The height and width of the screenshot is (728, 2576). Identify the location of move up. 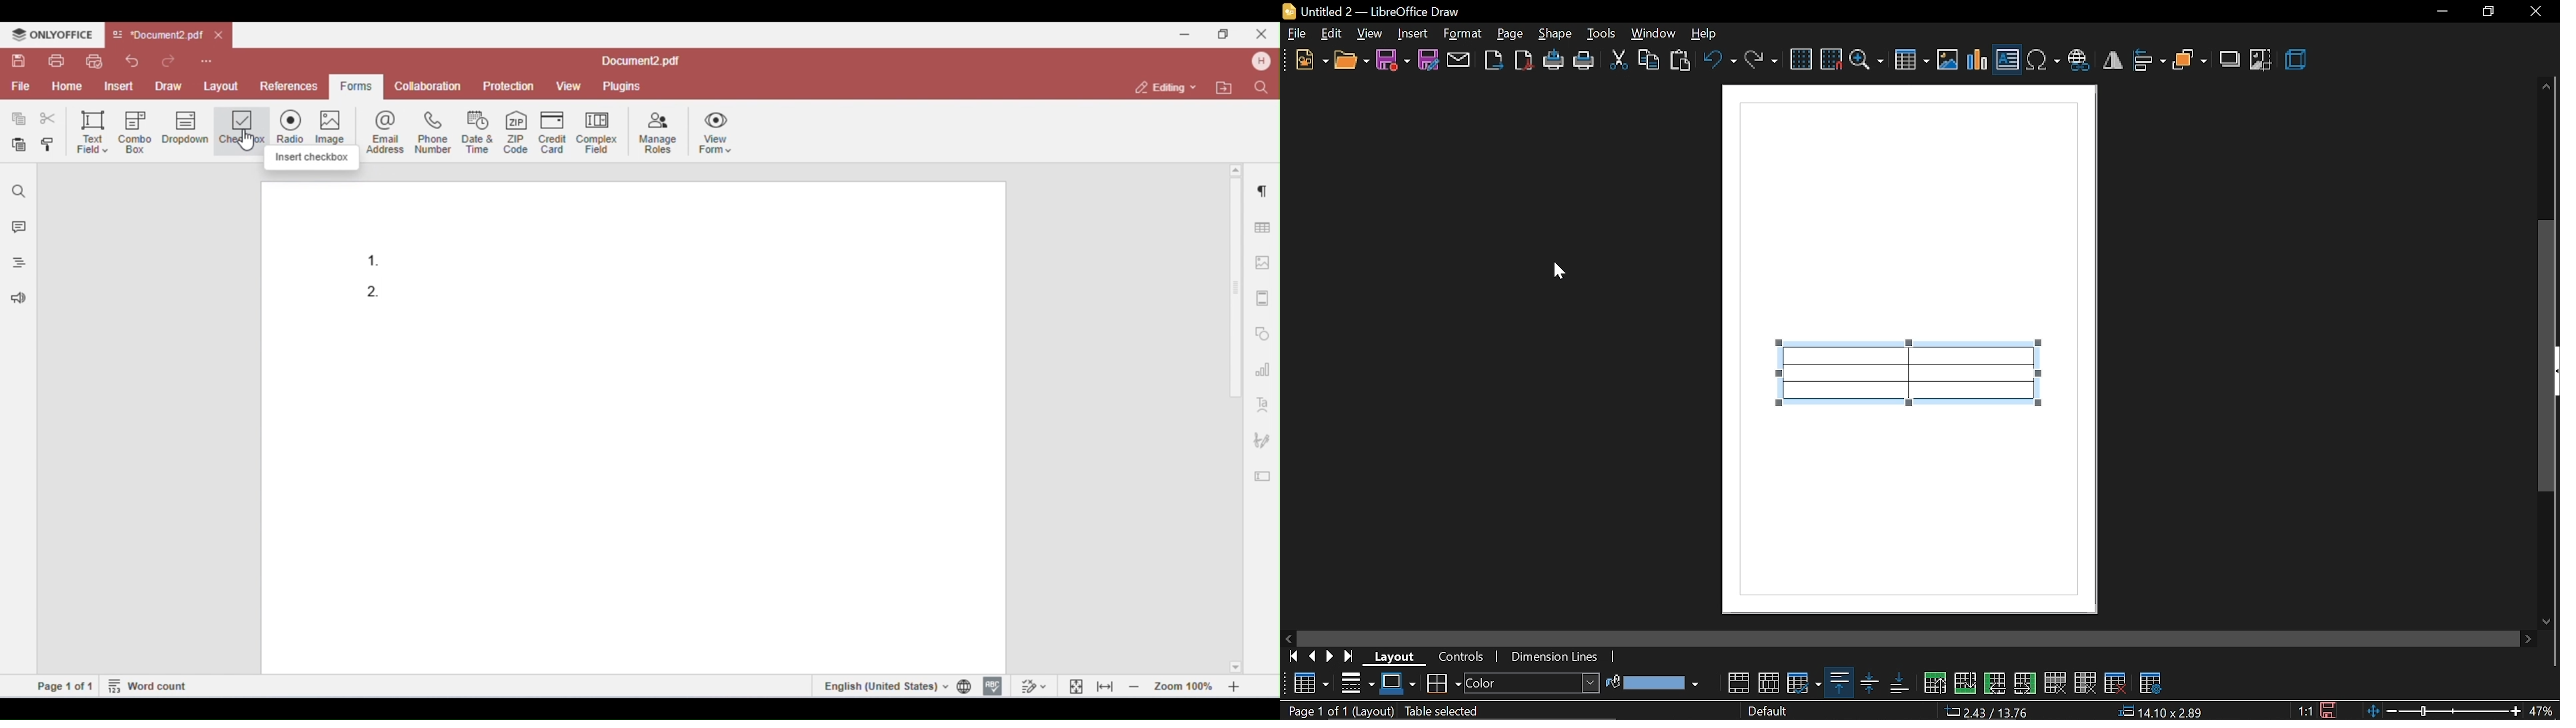
(2547, 86).